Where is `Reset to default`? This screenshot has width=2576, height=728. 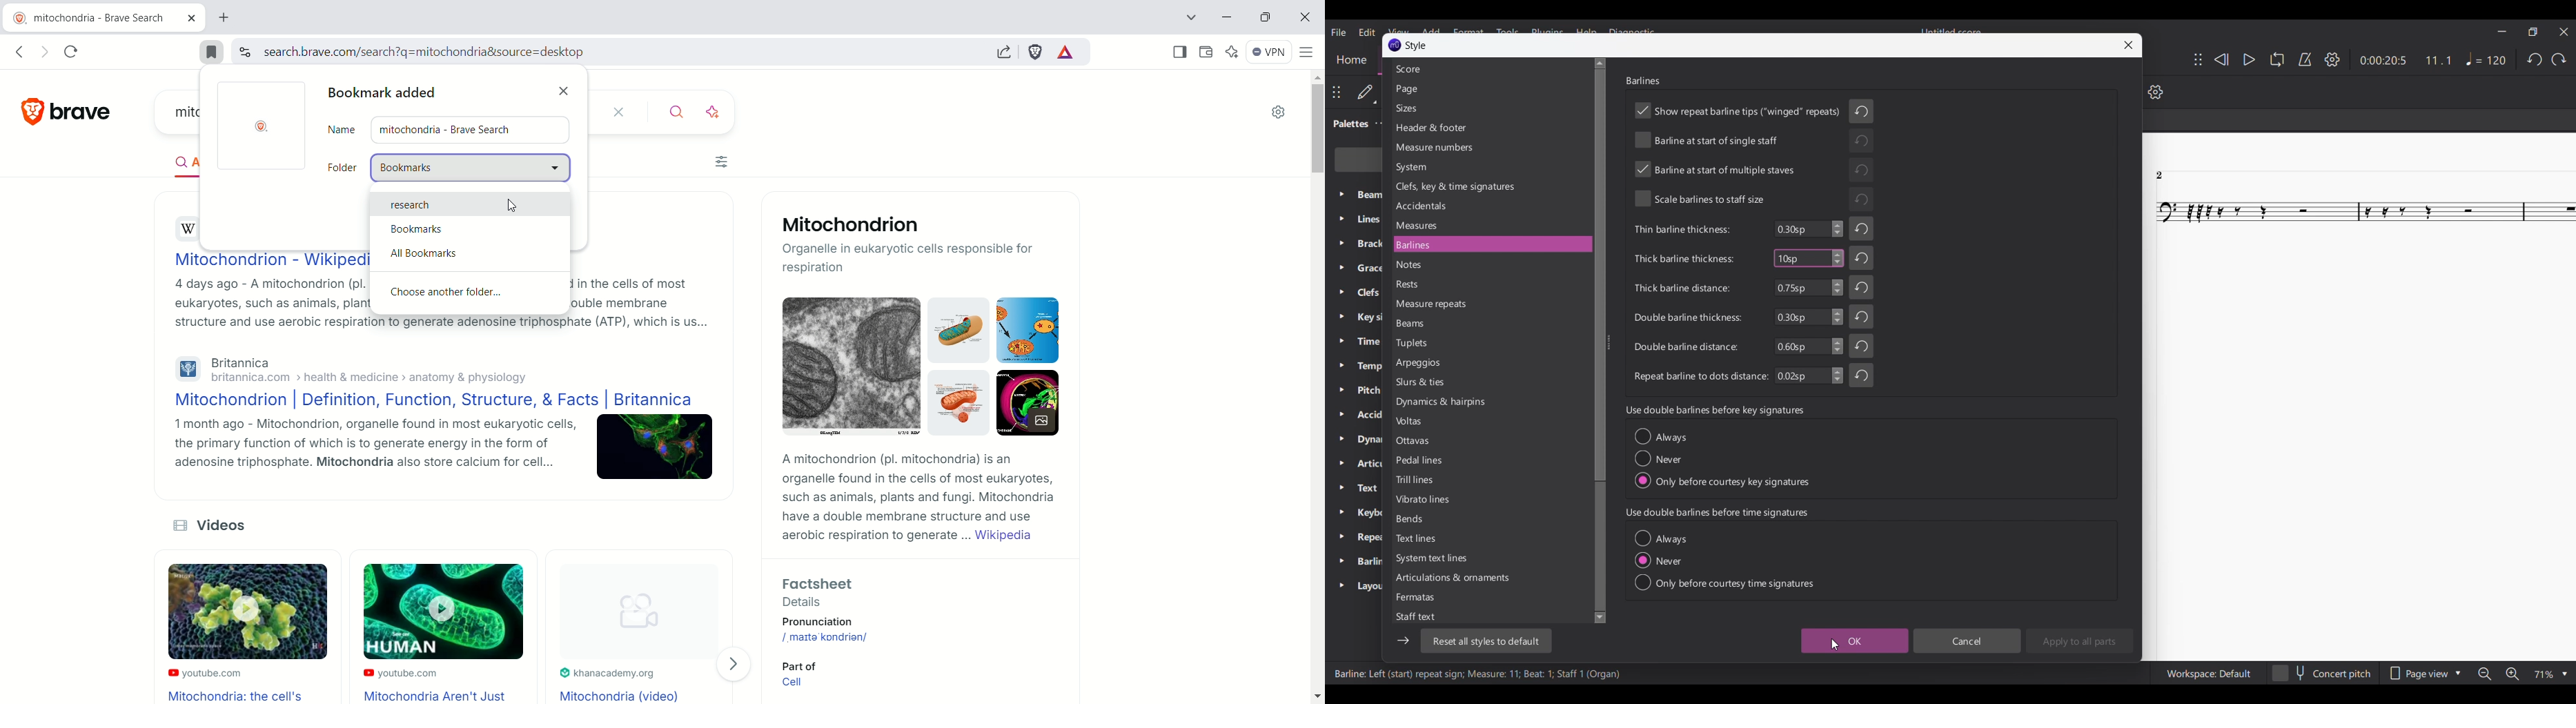
Reset to default is located at coordinates (1487, 640).